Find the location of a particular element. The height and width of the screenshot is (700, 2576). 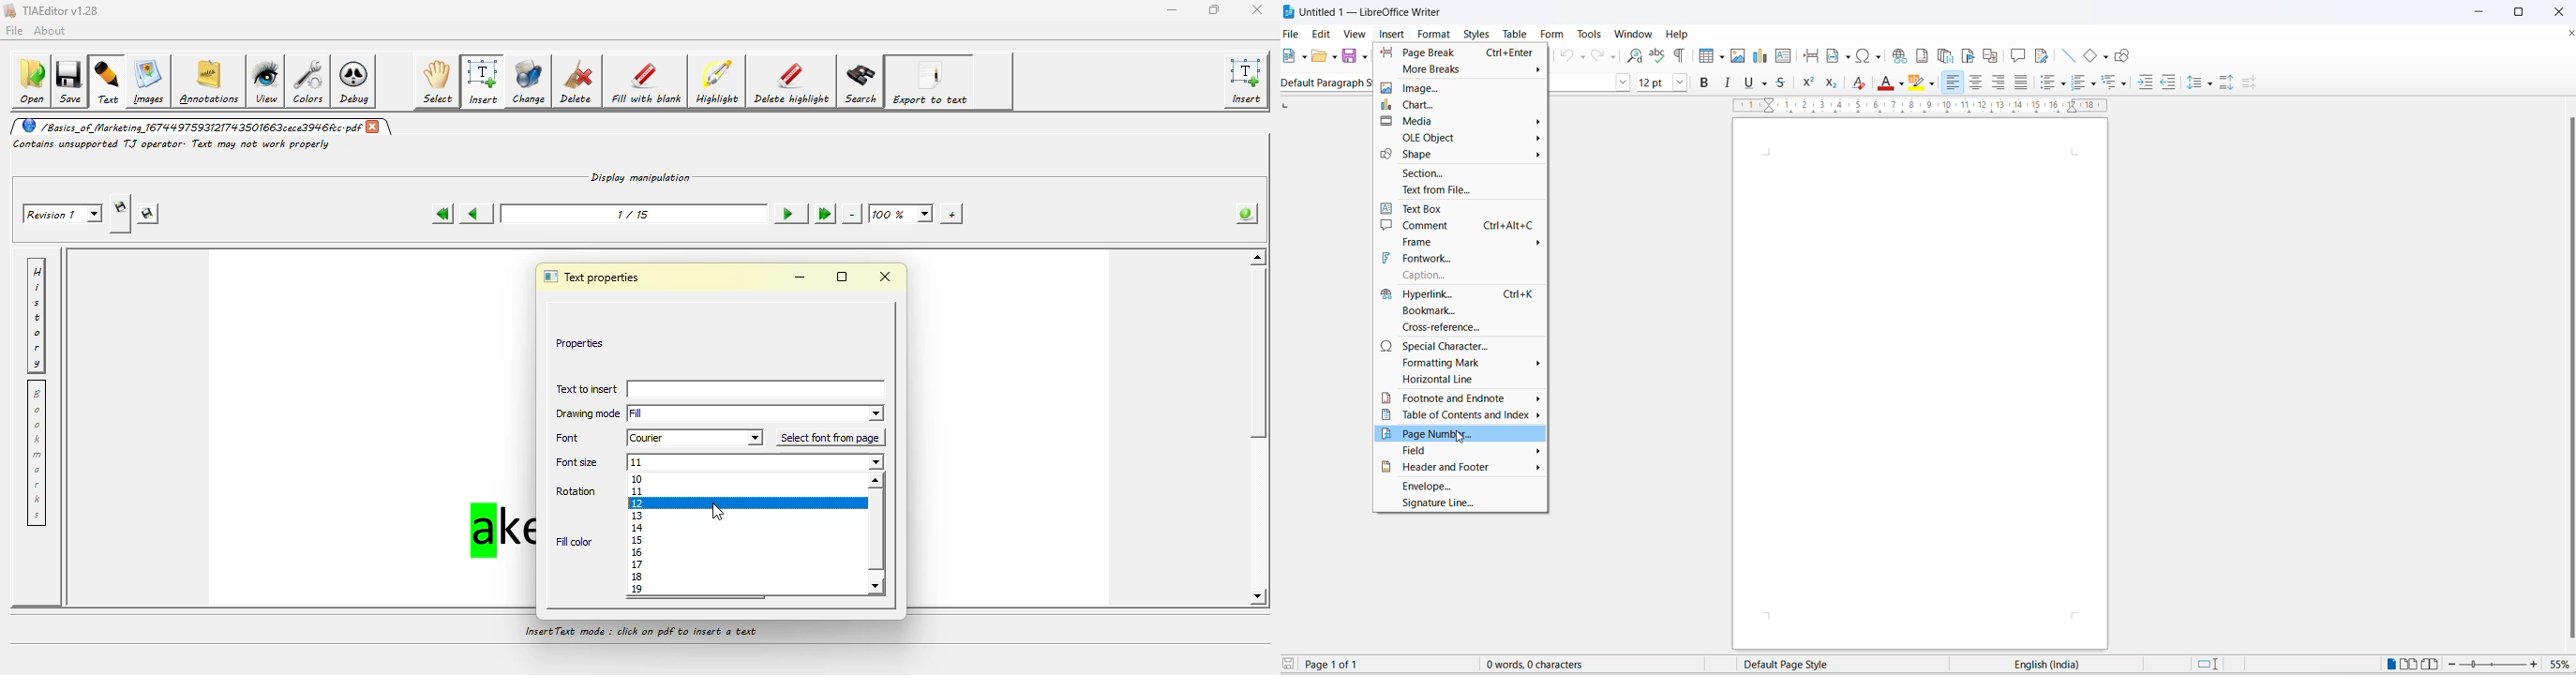

header and footer is located at coordinates (1463, 468).